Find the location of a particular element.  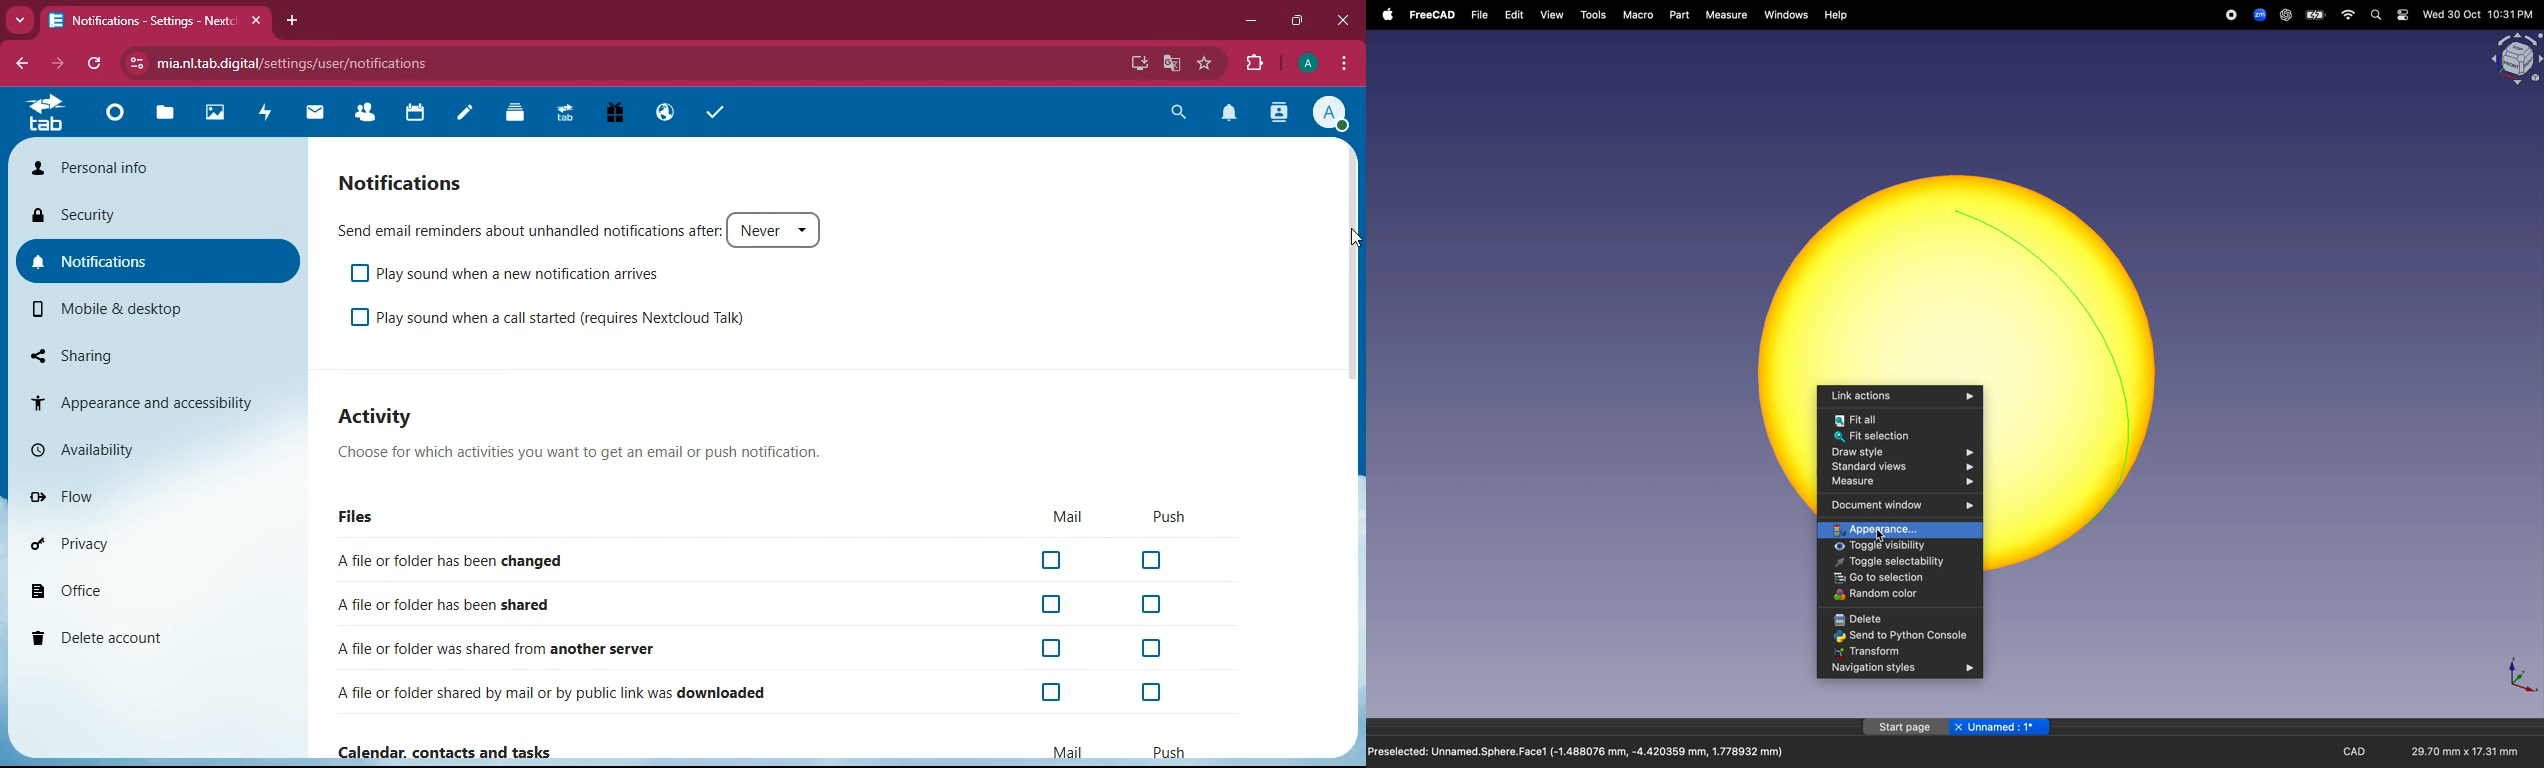

Never is located at coordinates (773, 229).